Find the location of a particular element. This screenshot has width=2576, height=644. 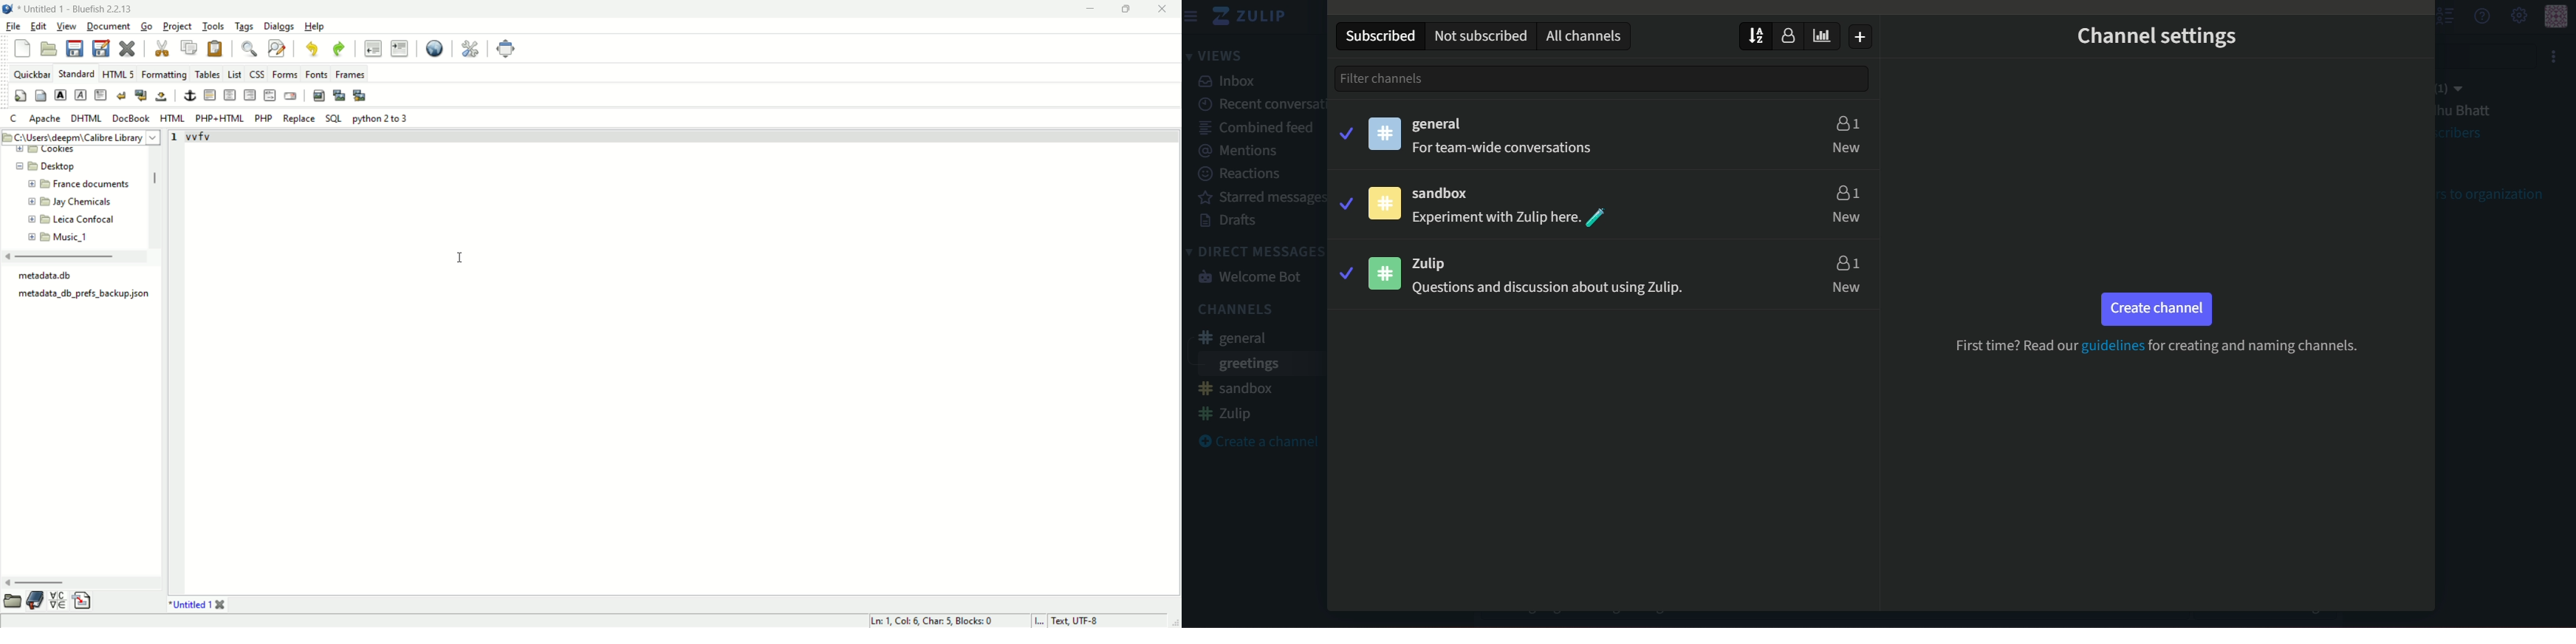

users is located at coordinates (1846, 276).